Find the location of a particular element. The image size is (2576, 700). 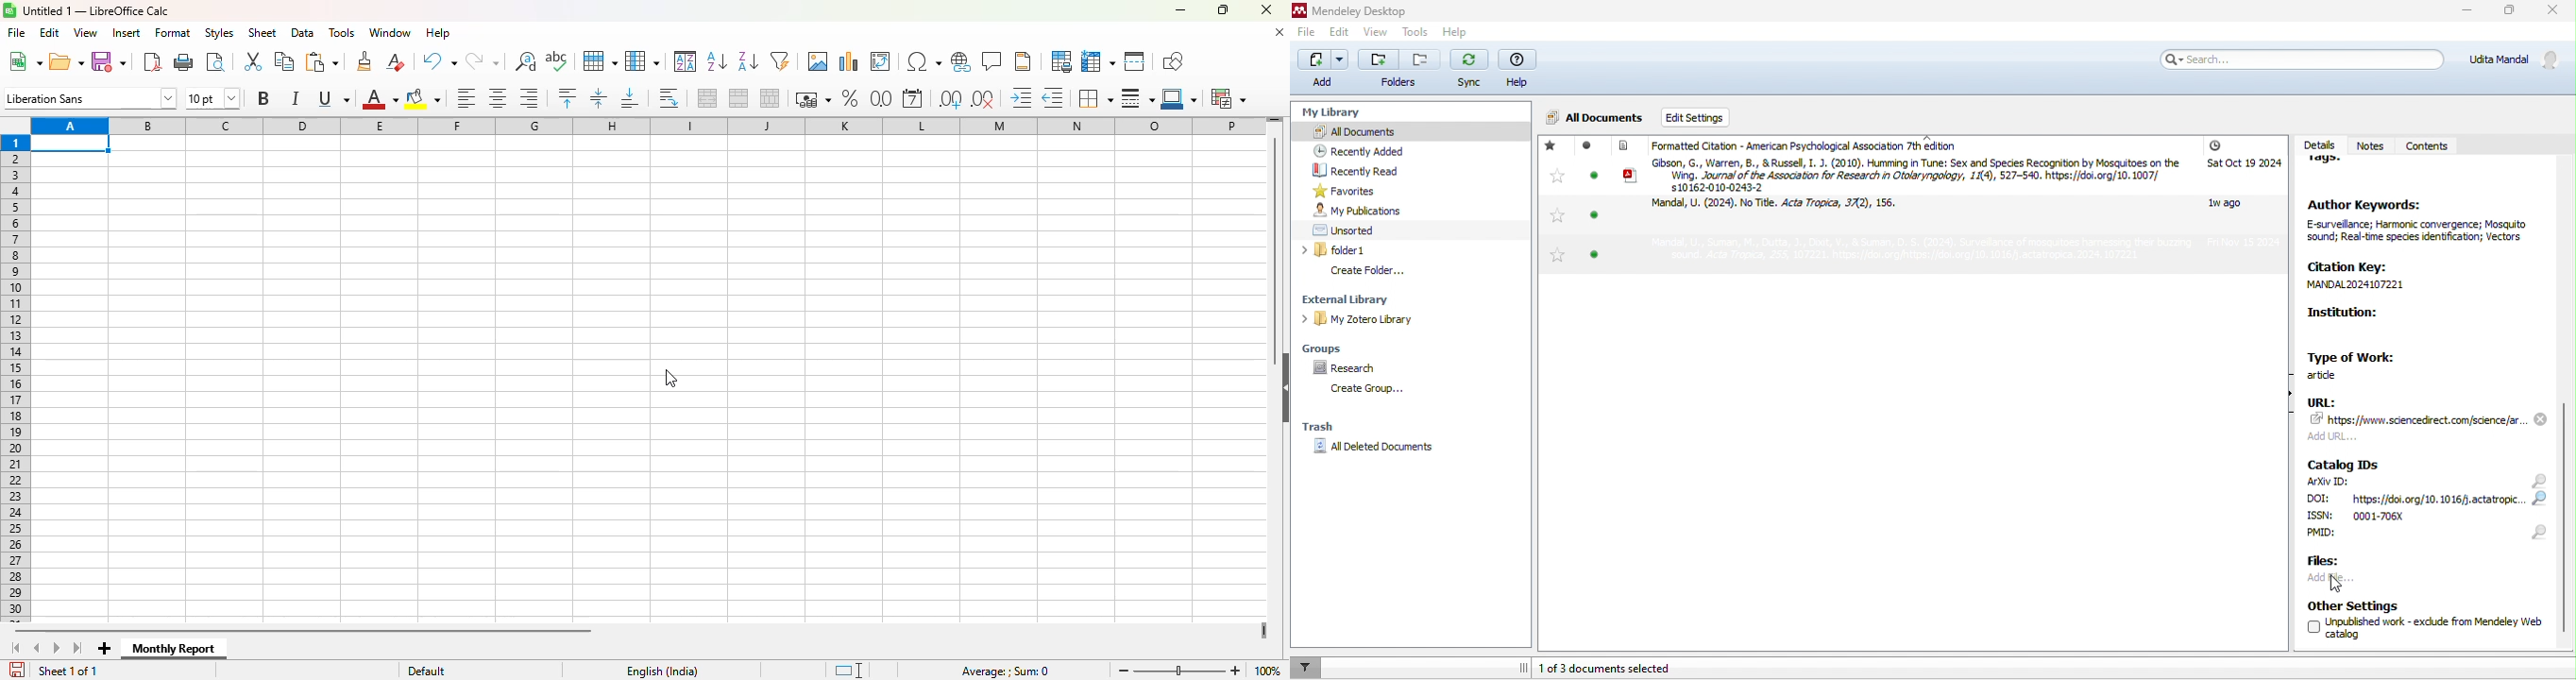

print is located at coordinates (184, 62).